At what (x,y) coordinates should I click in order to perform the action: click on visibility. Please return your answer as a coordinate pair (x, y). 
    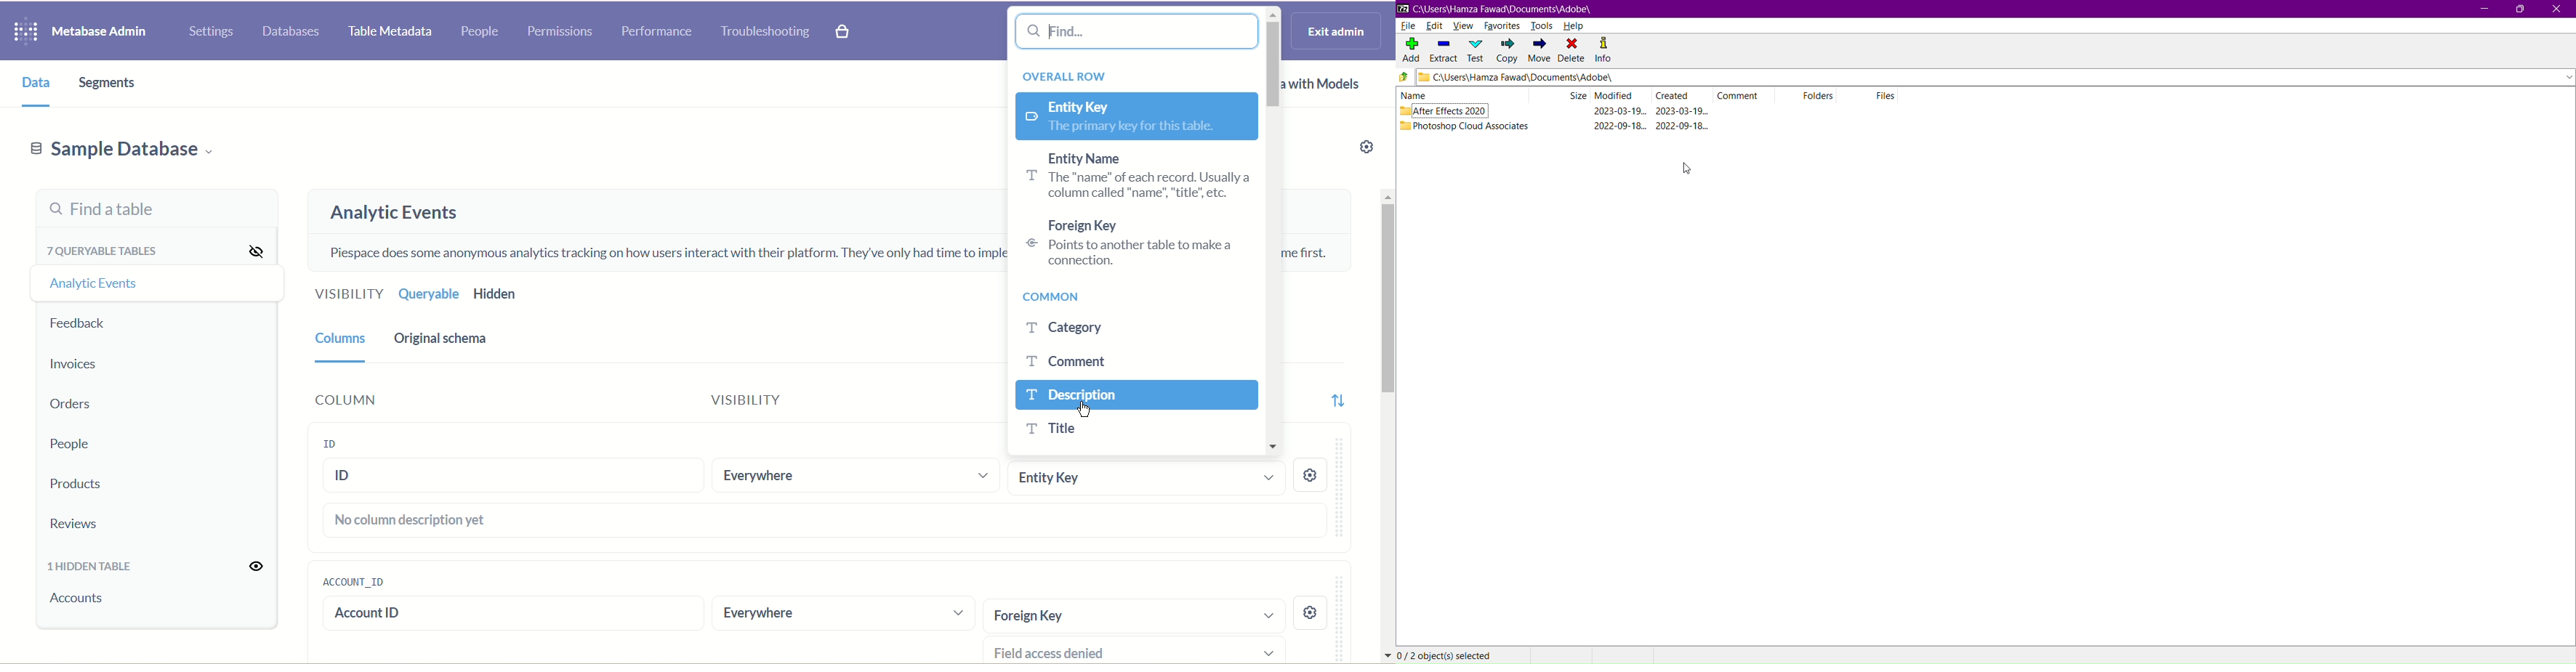
    Looking at the image, I should click on (254, 249).